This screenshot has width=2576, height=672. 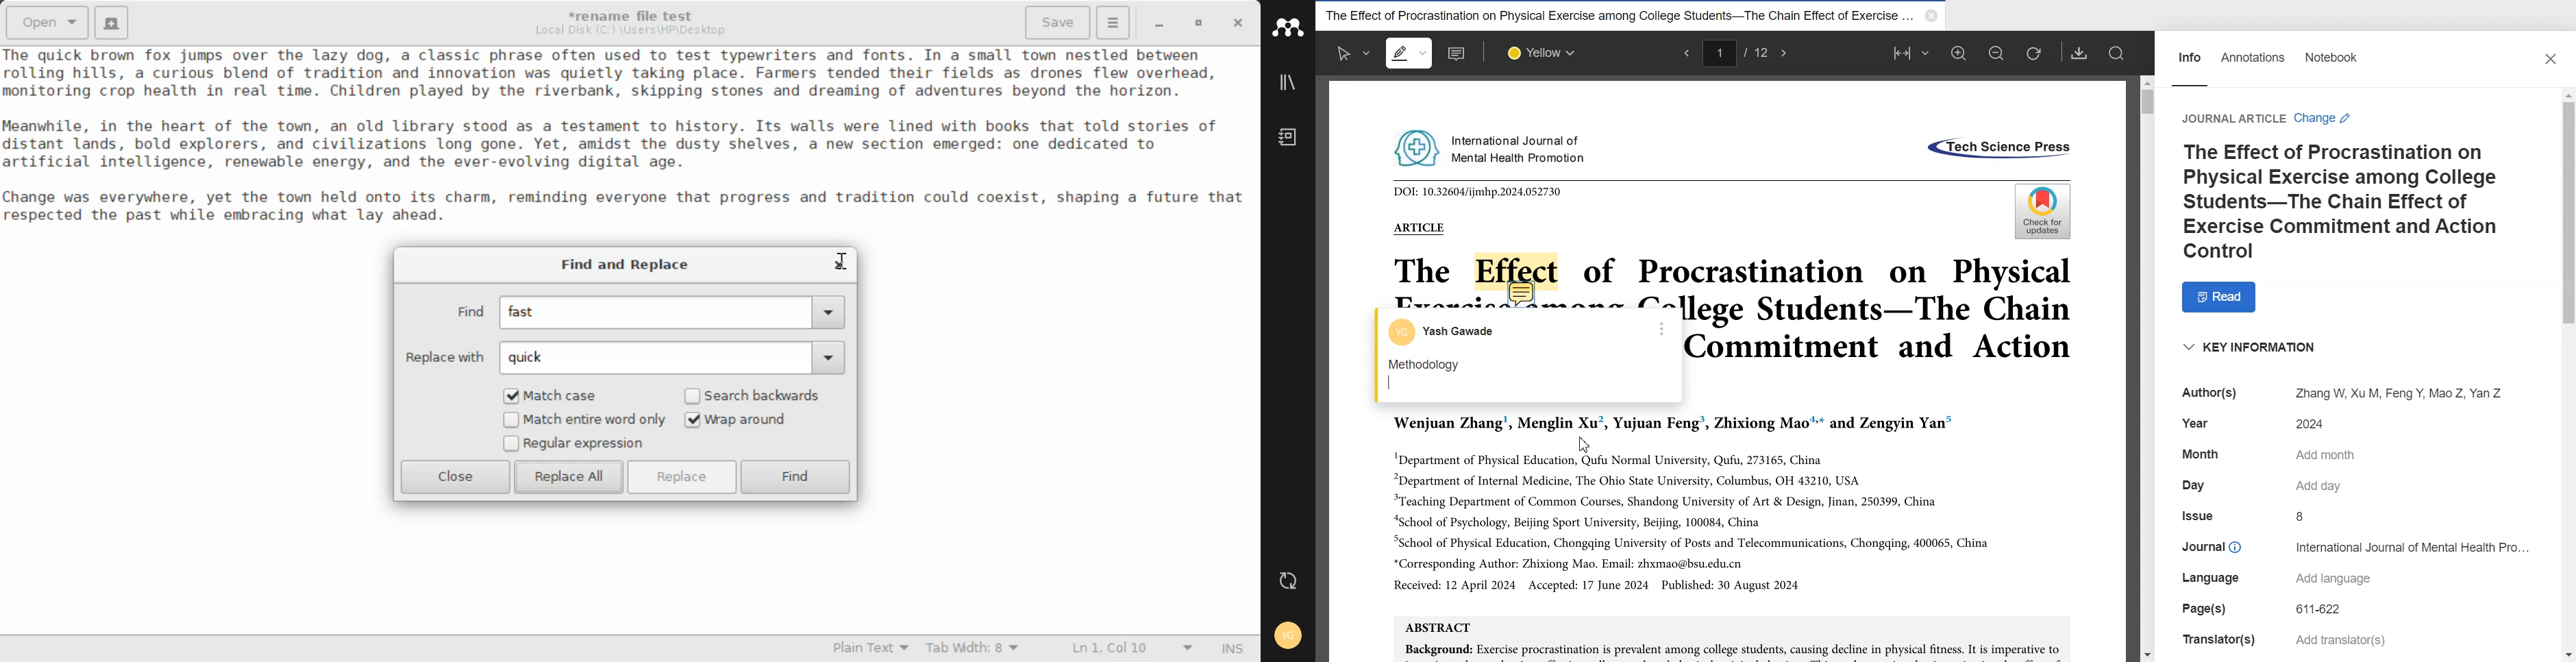 I want to click on Search, so click(x=2118, y=53).